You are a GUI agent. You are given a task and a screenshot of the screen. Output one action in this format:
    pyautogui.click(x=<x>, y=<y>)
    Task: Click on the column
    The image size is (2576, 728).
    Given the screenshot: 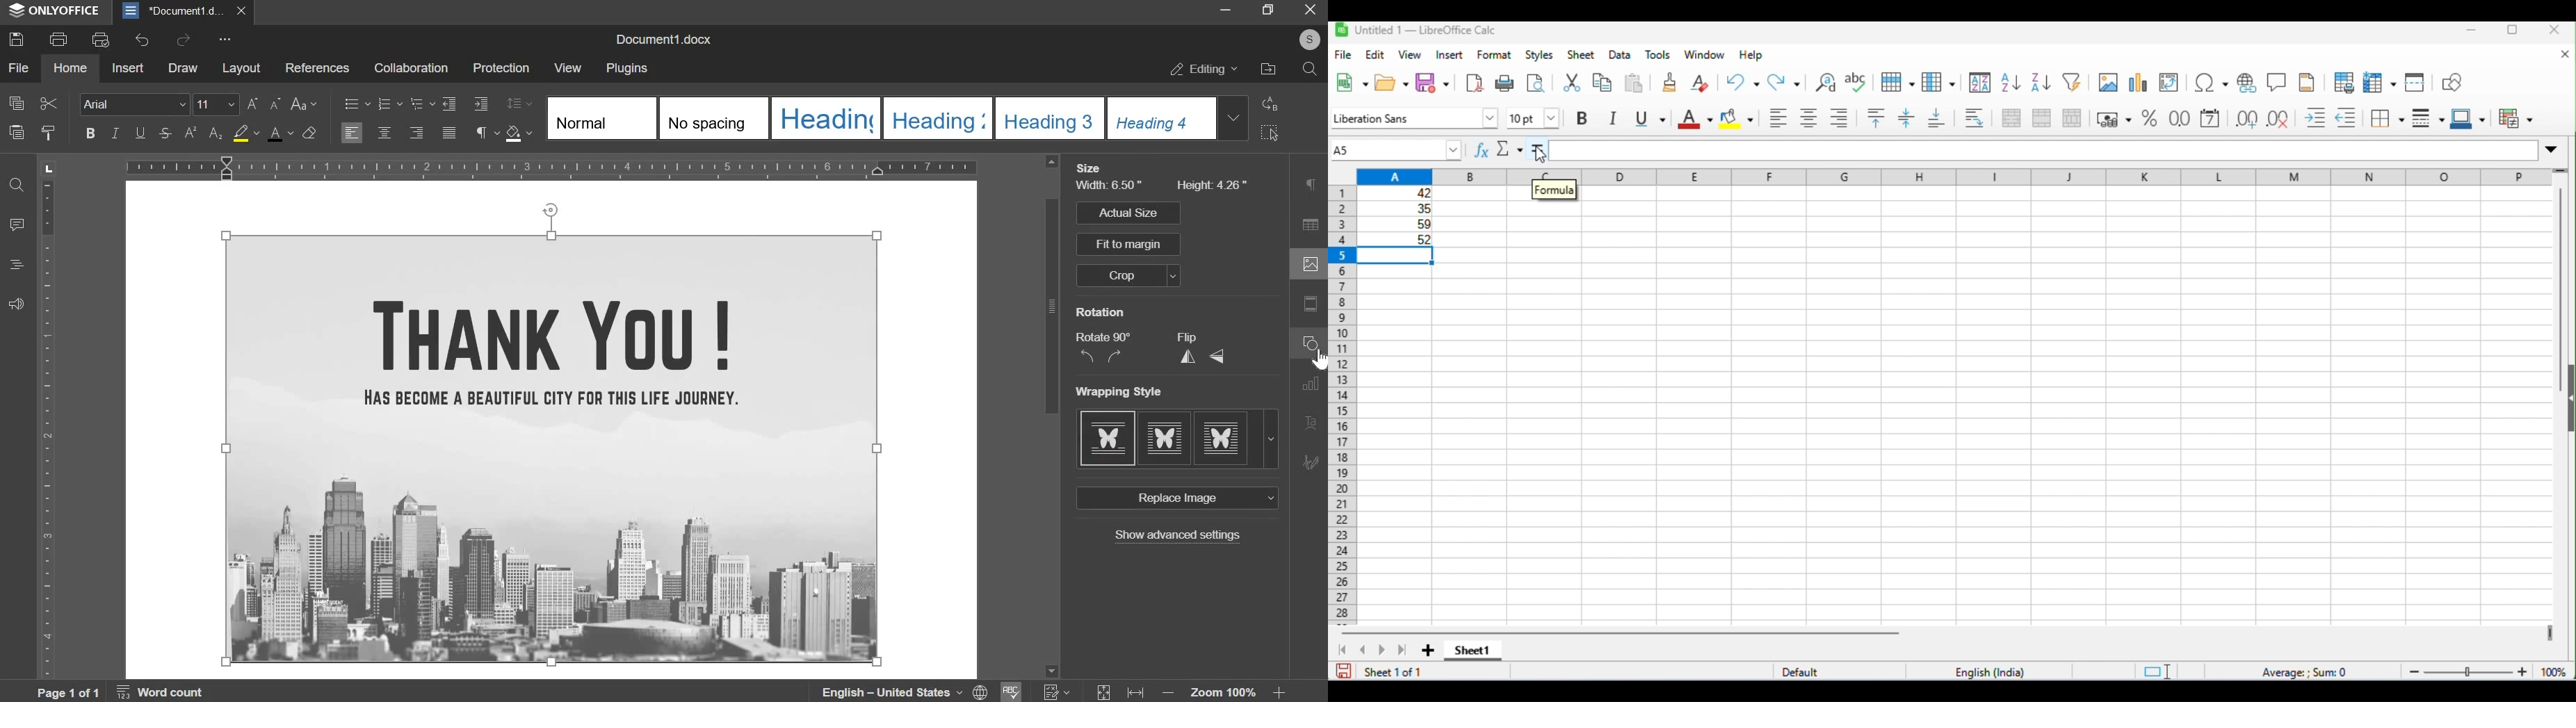 What is the action you would take?
    pyautogui.click(x=1937, y=82)
    